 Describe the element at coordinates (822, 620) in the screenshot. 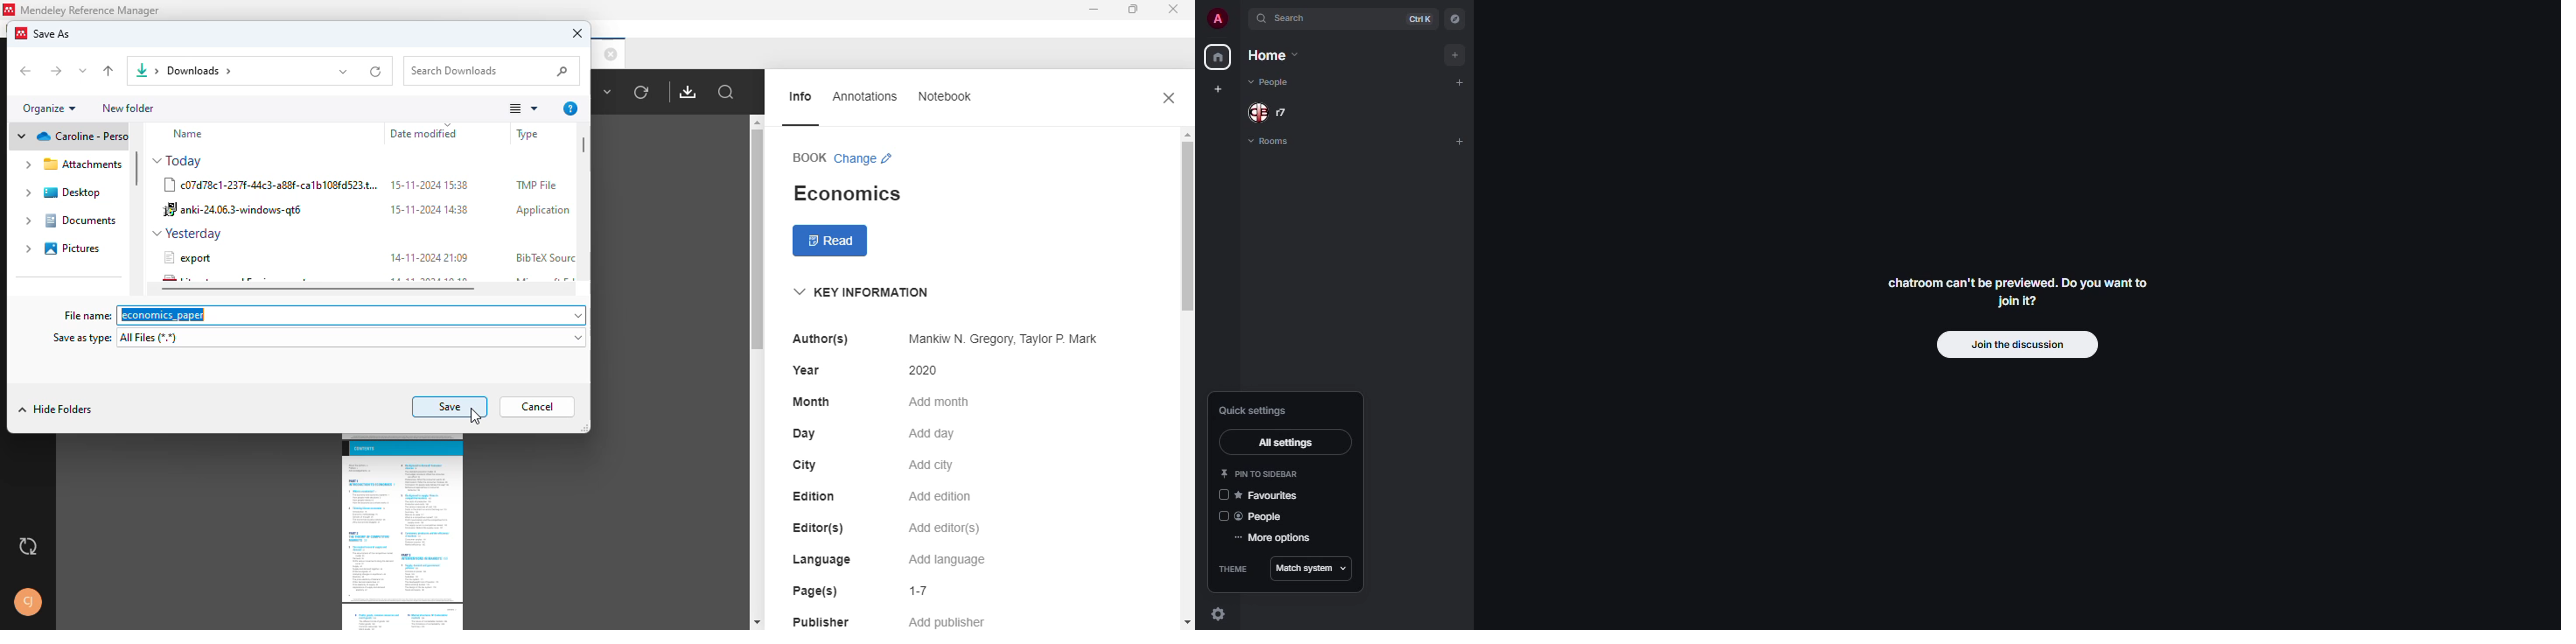

I see `publisher` at that location.